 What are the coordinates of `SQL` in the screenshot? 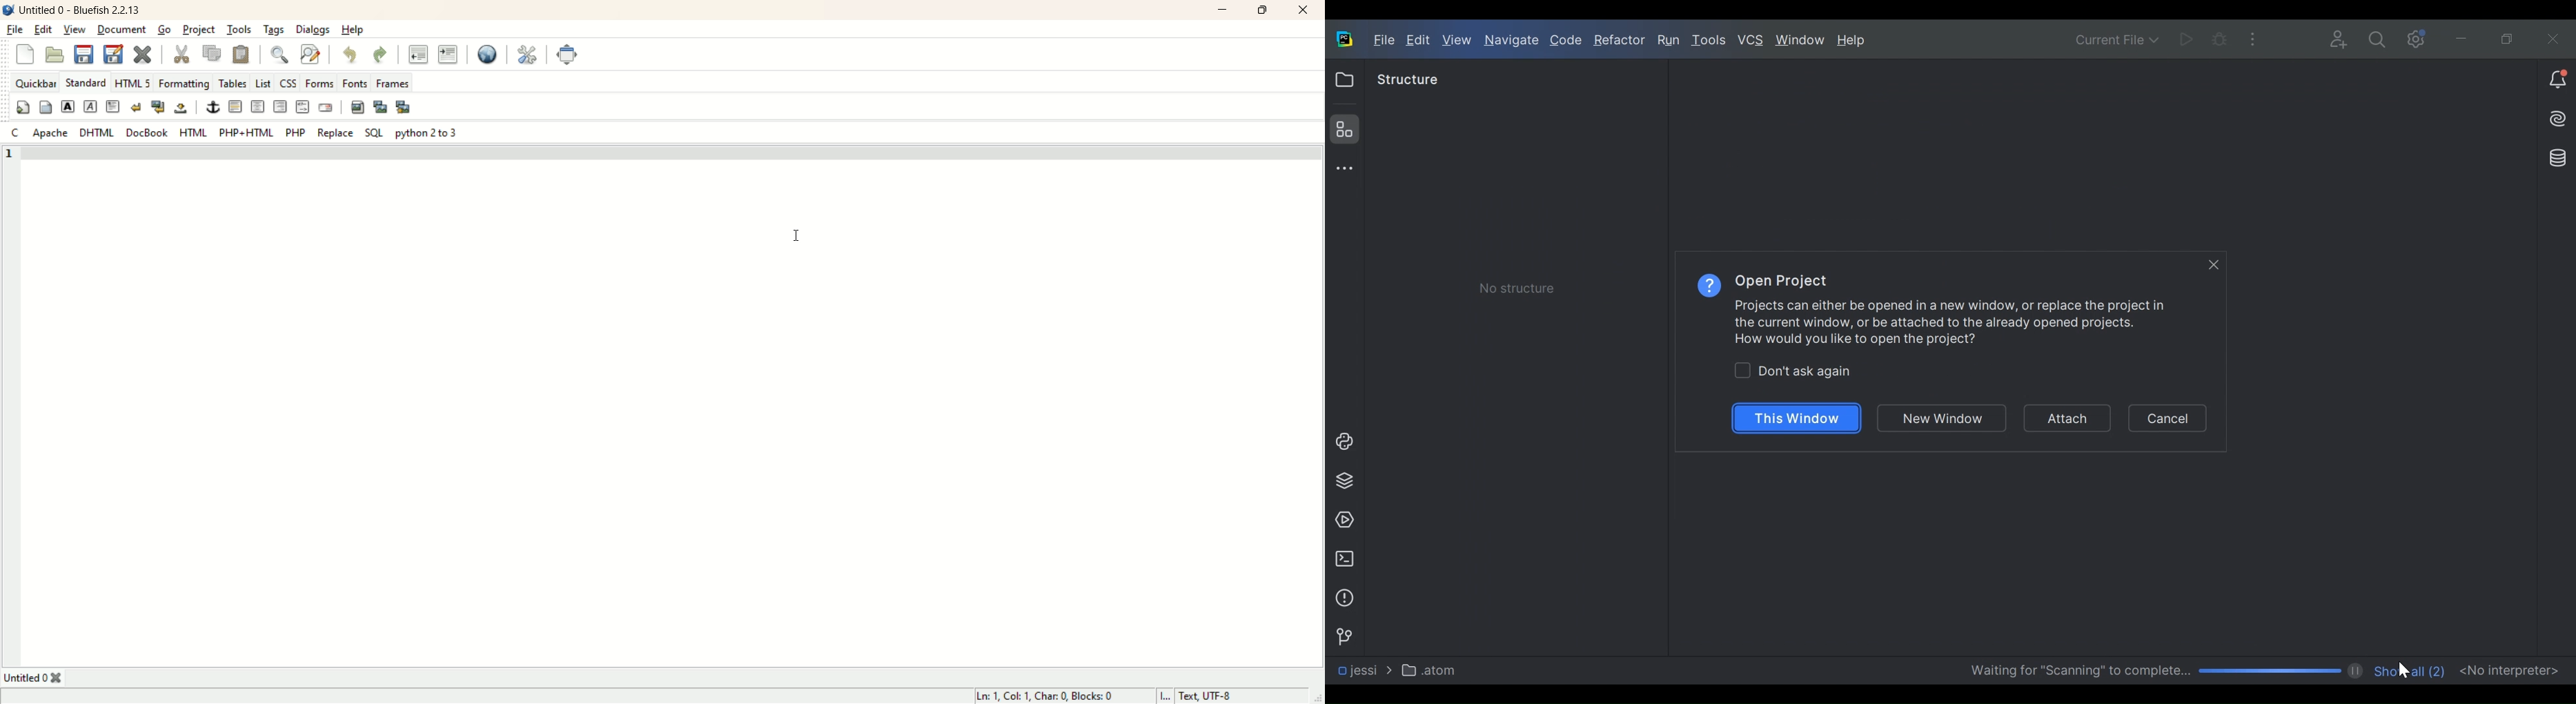 It's located at (374, 132).